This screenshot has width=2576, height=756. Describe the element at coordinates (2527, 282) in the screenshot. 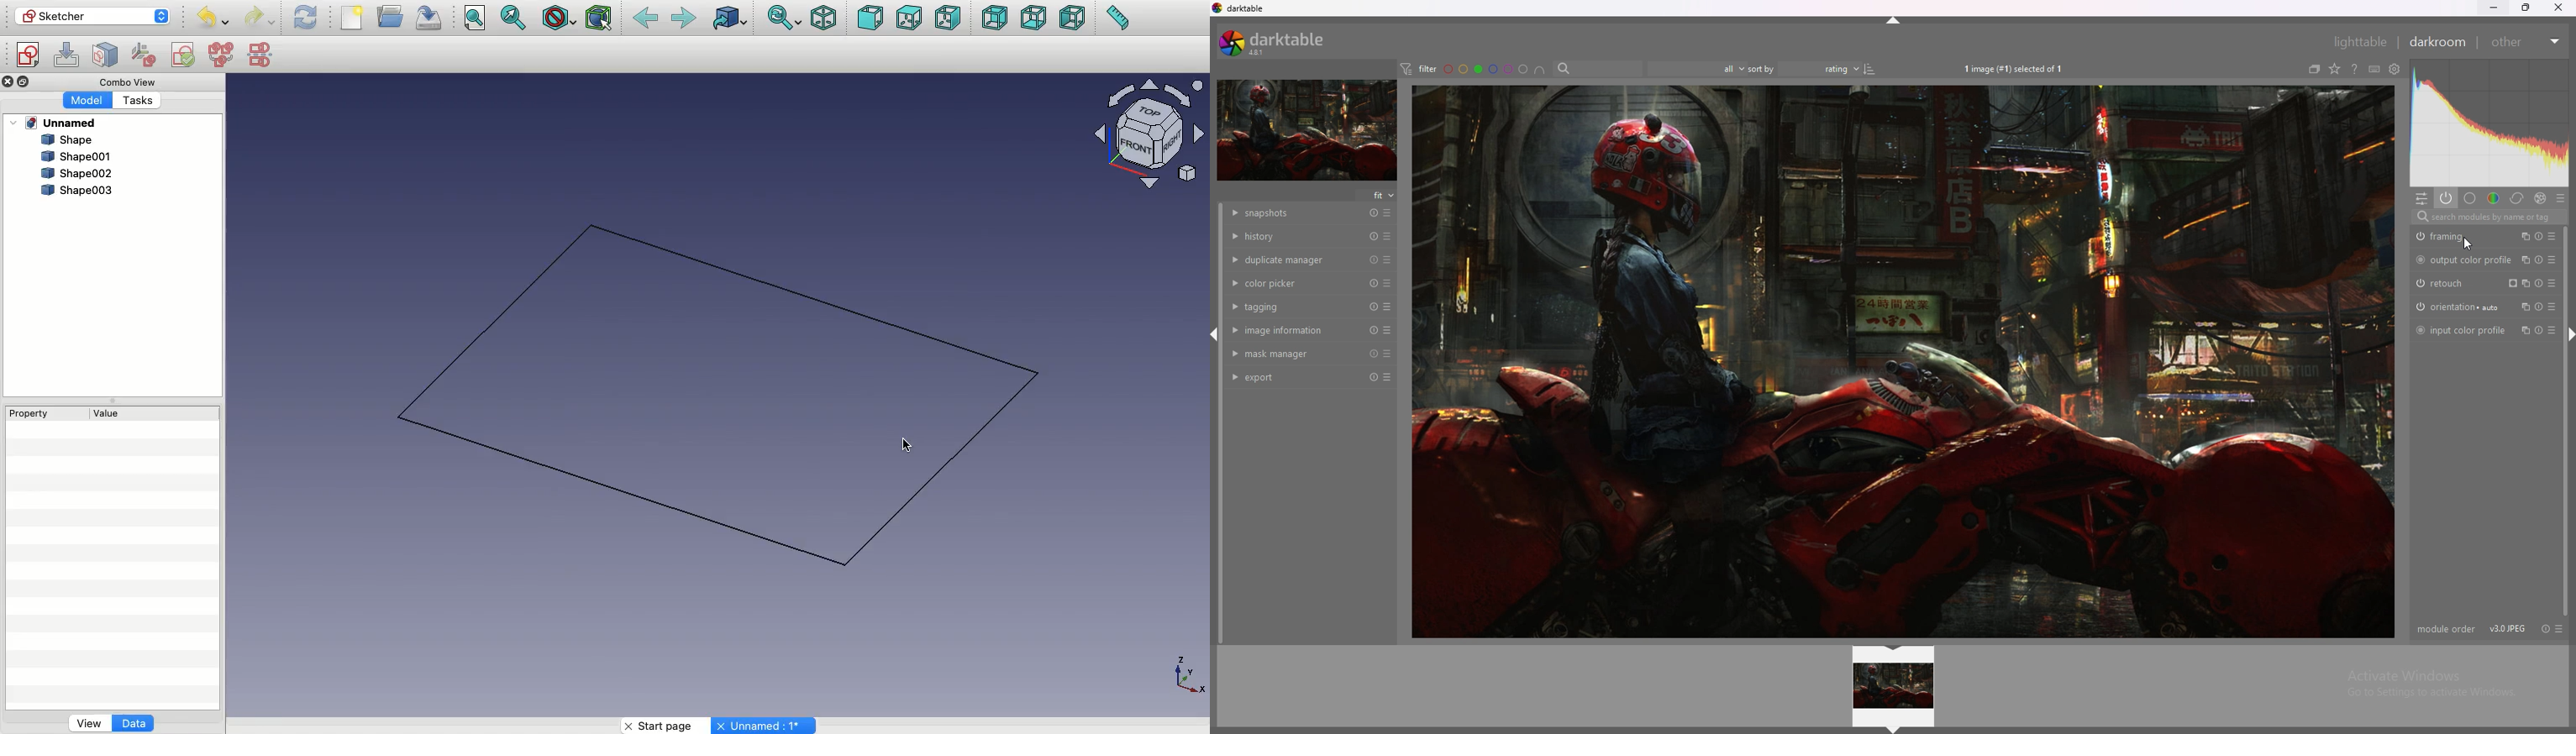

I see `multiple instances action` at that location.